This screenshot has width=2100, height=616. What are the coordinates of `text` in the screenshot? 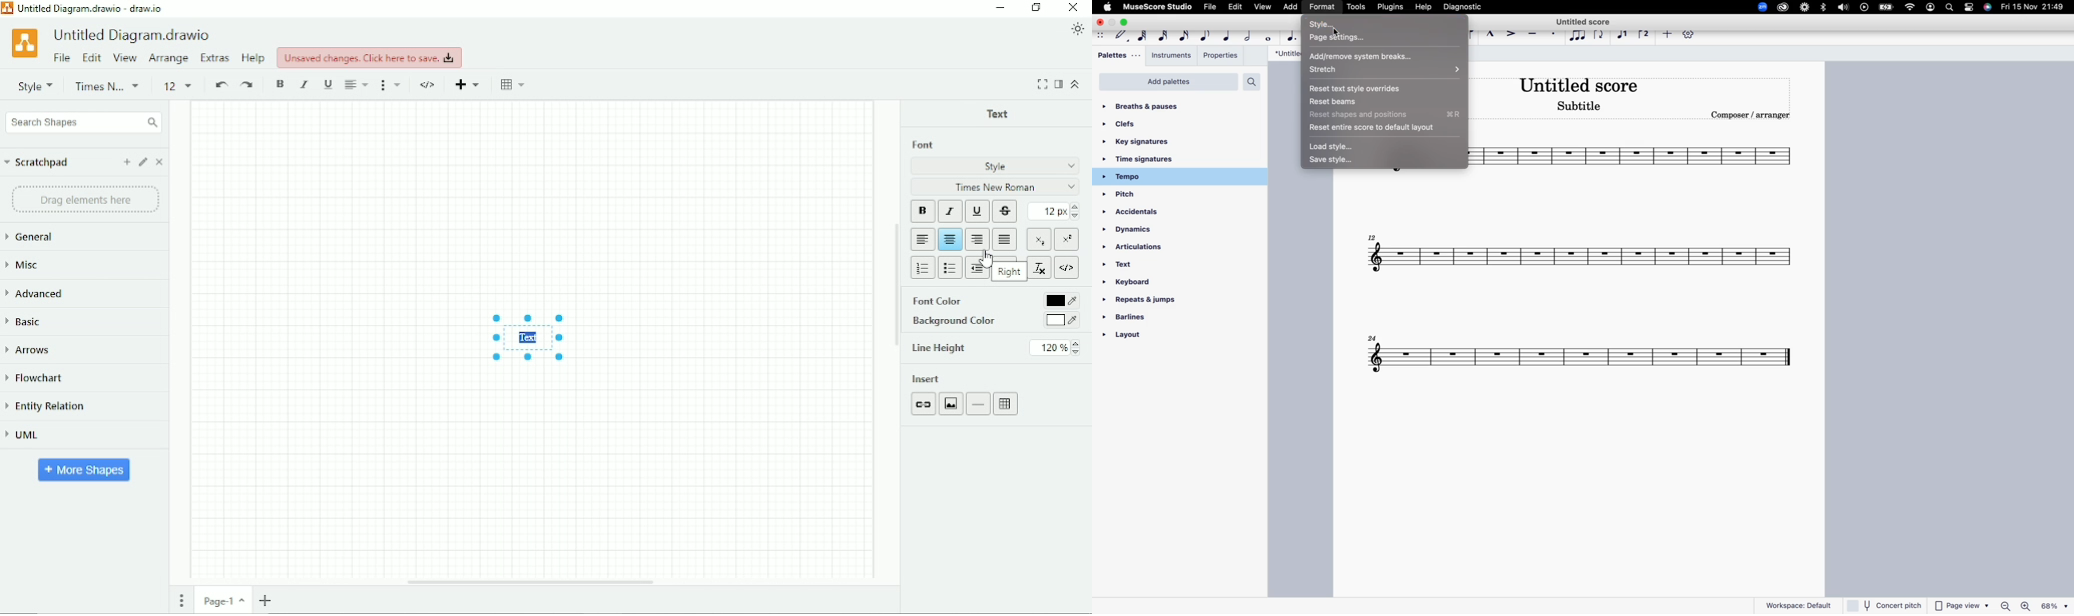 It's located at (1129, 268).